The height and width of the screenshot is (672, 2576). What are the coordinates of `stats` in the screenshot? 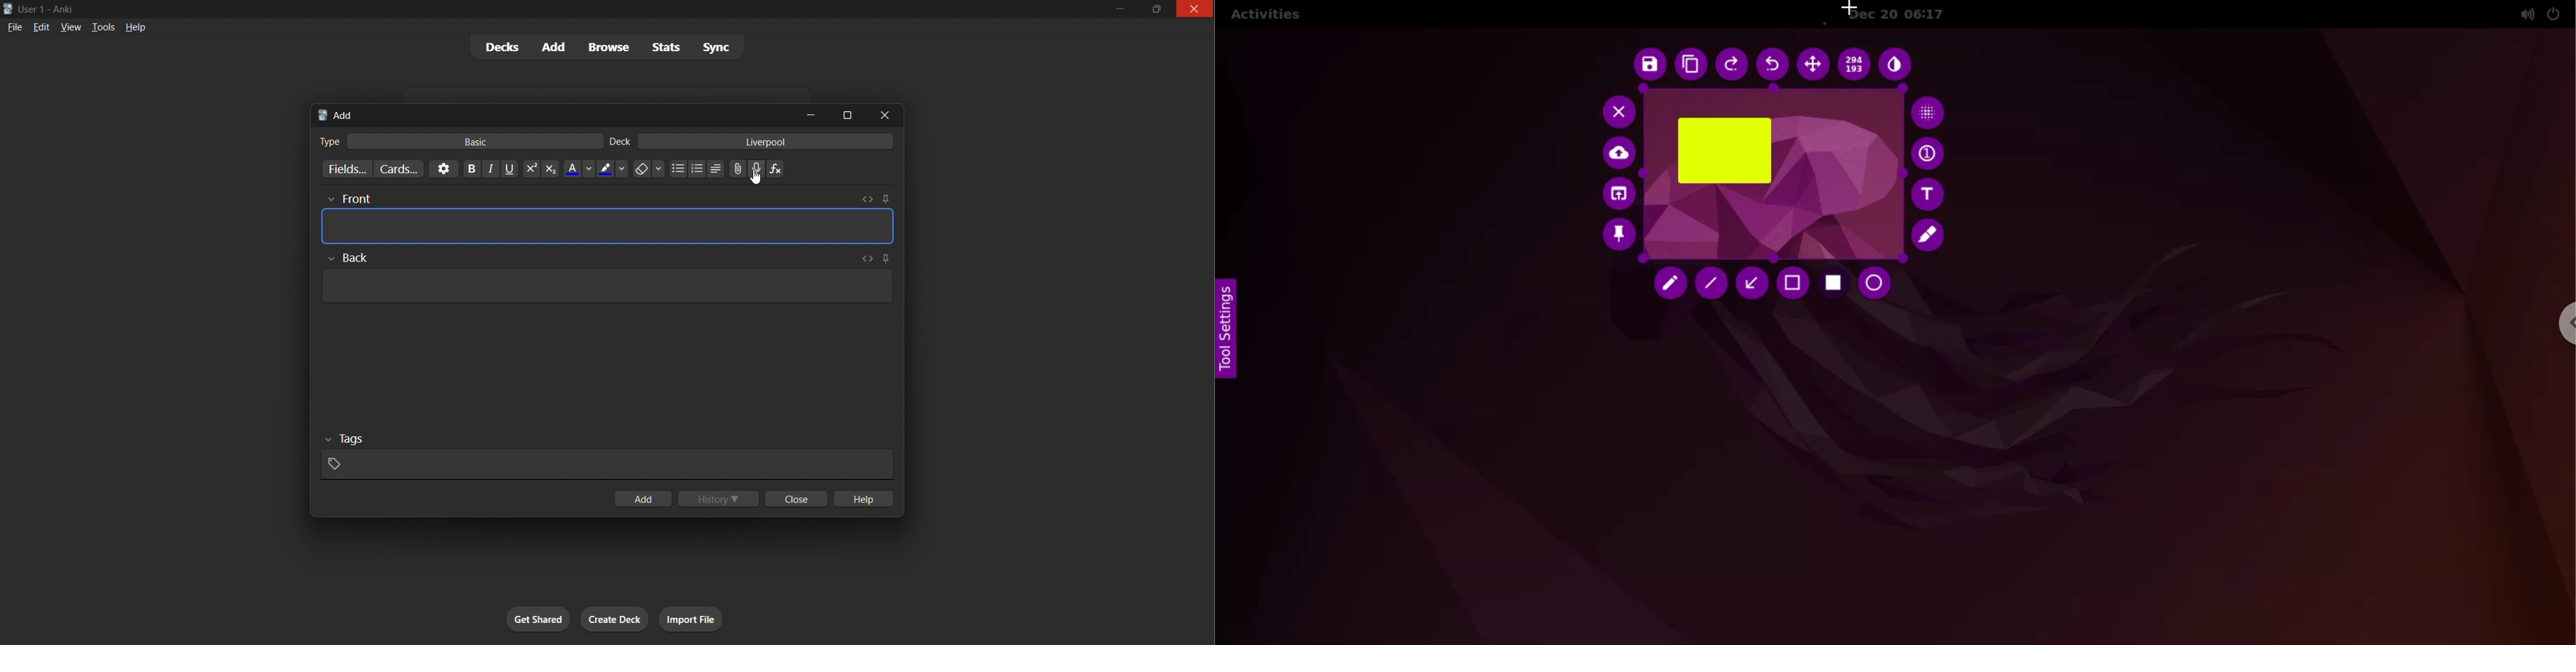 It's located at (667, 48).